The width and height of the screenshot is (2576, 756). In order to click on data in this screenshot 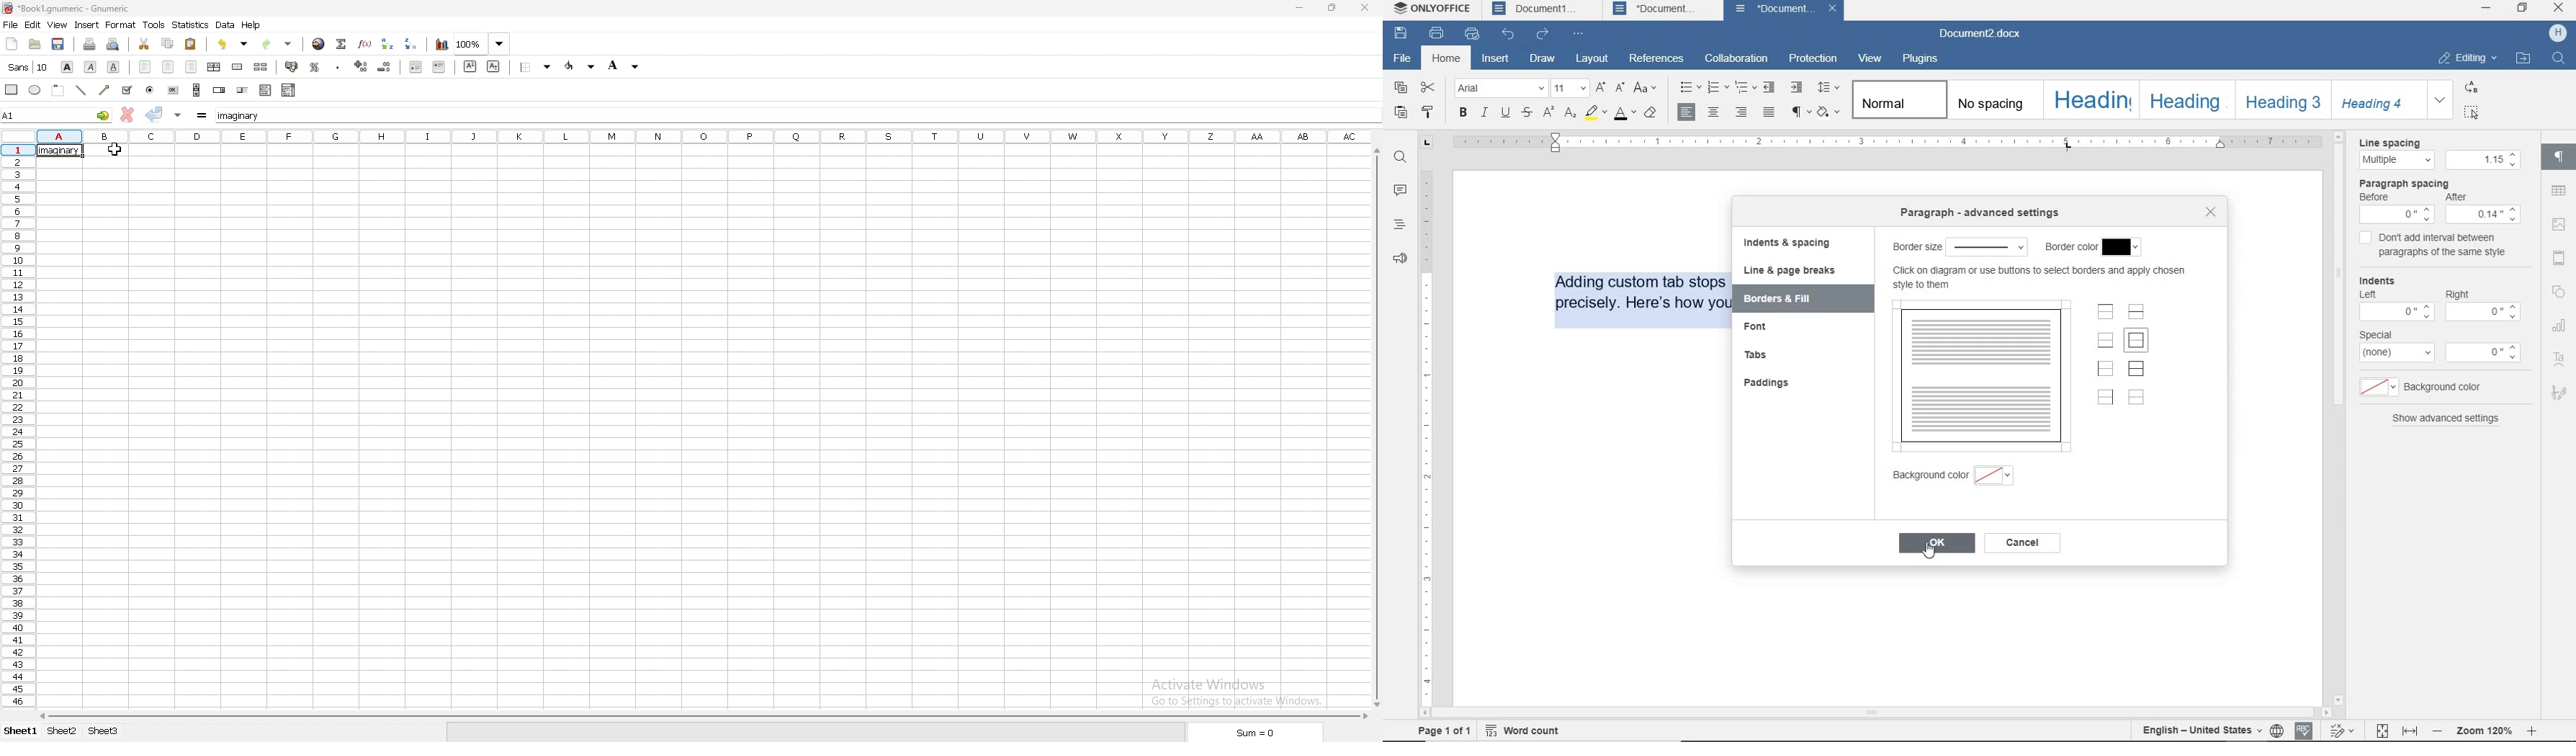, I will do `click(226, 25)`.